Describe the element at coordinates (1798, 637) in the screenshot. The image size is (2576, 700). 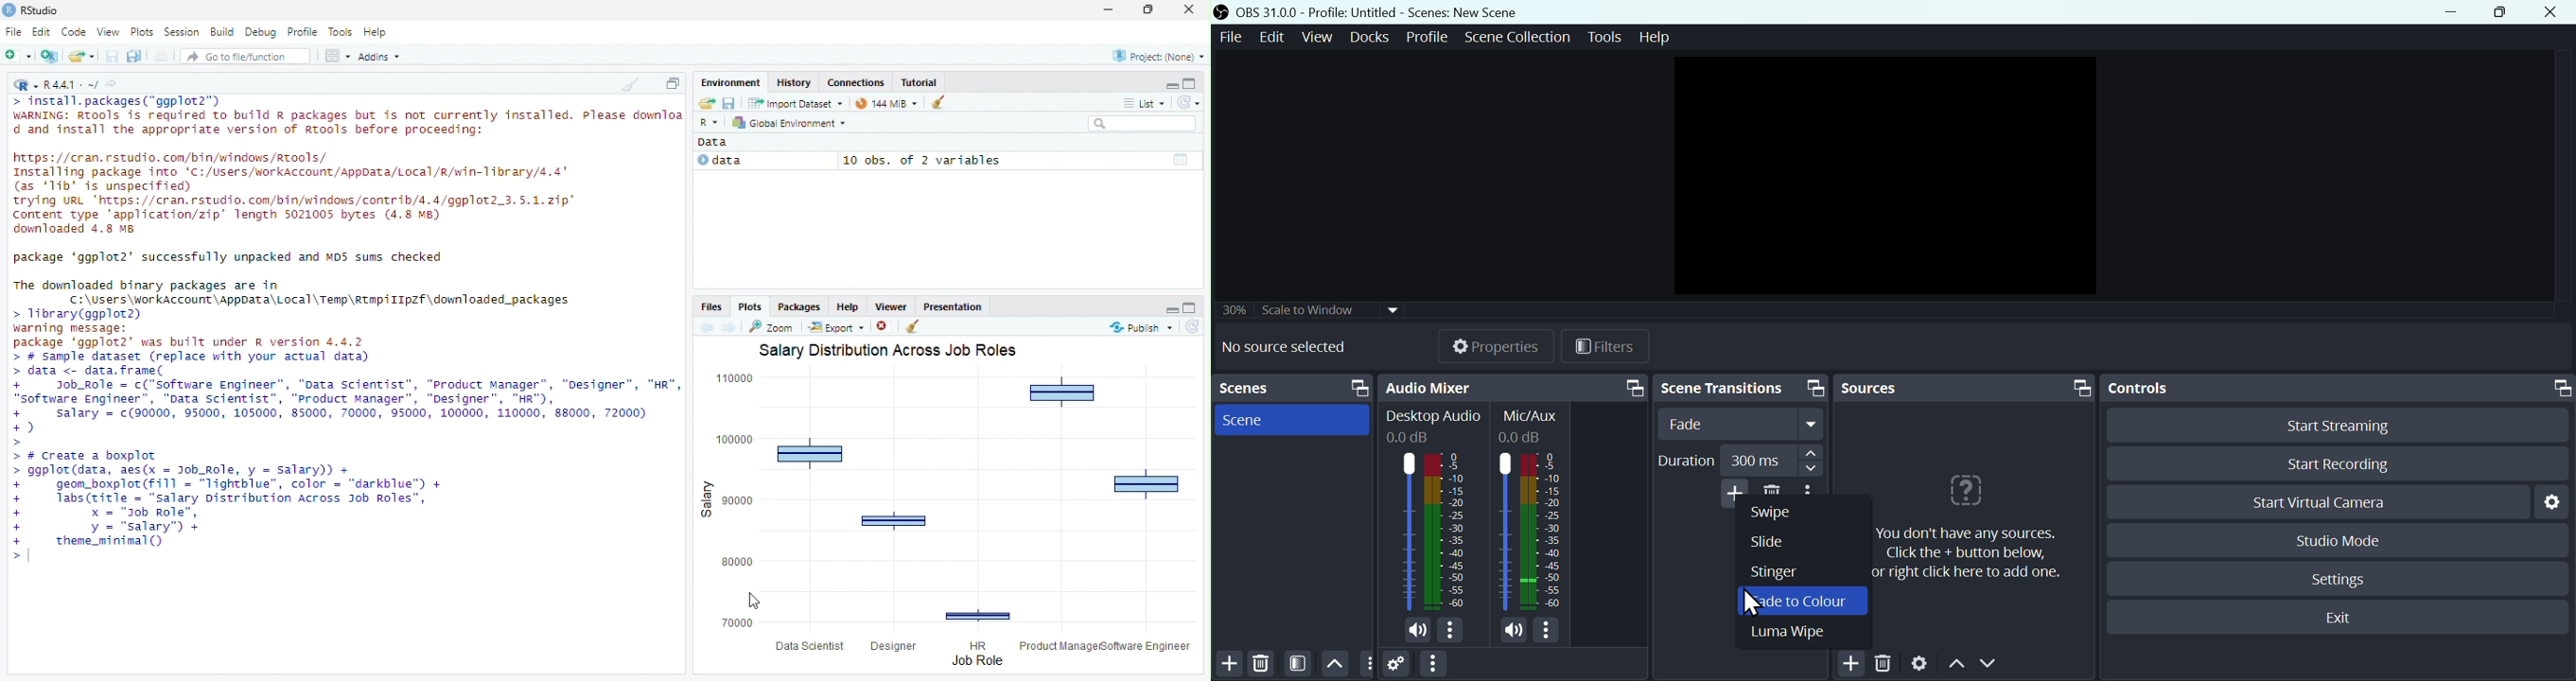
I see `Luma wipe` at that location.